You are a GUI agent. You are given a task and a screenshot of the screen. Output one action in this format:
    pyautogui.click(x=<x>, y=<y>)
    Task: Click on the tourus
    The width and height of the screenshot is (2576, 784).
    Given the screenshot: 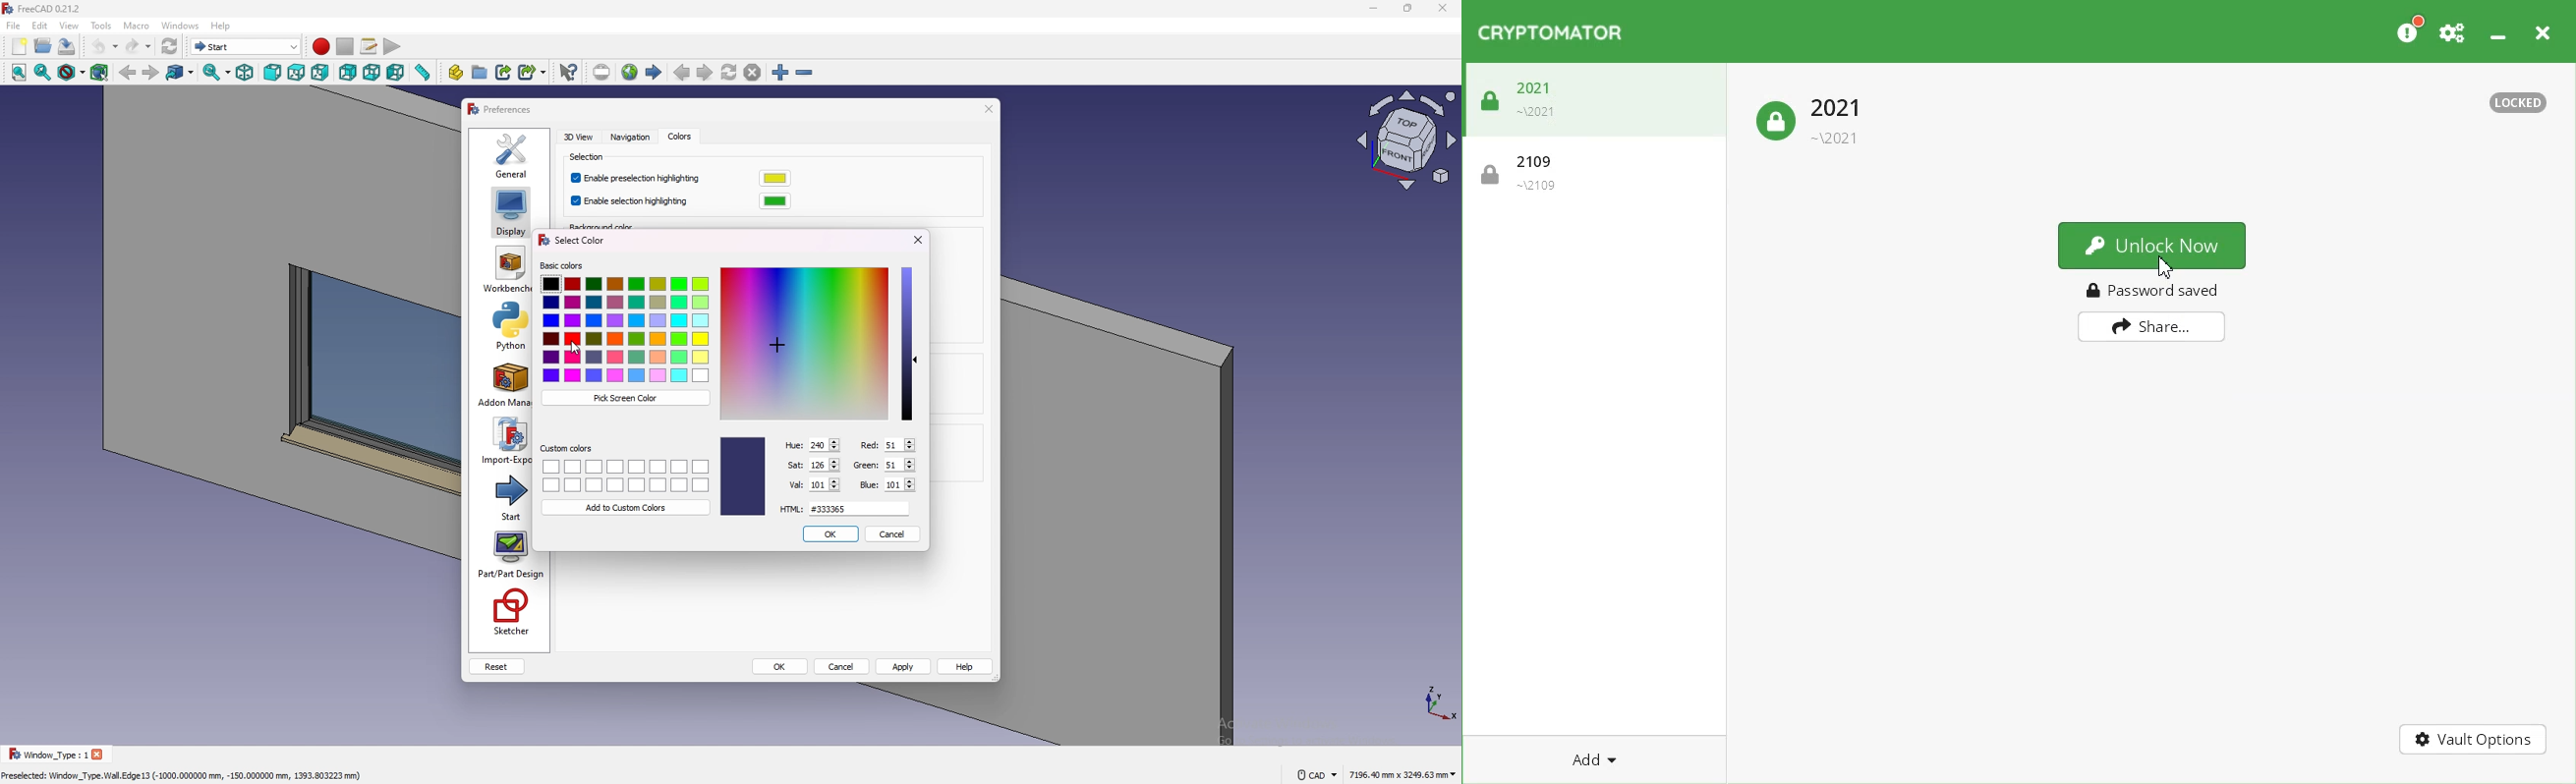 What is the action you would take?
    pyautogui.click(x=1432, y=702)
    